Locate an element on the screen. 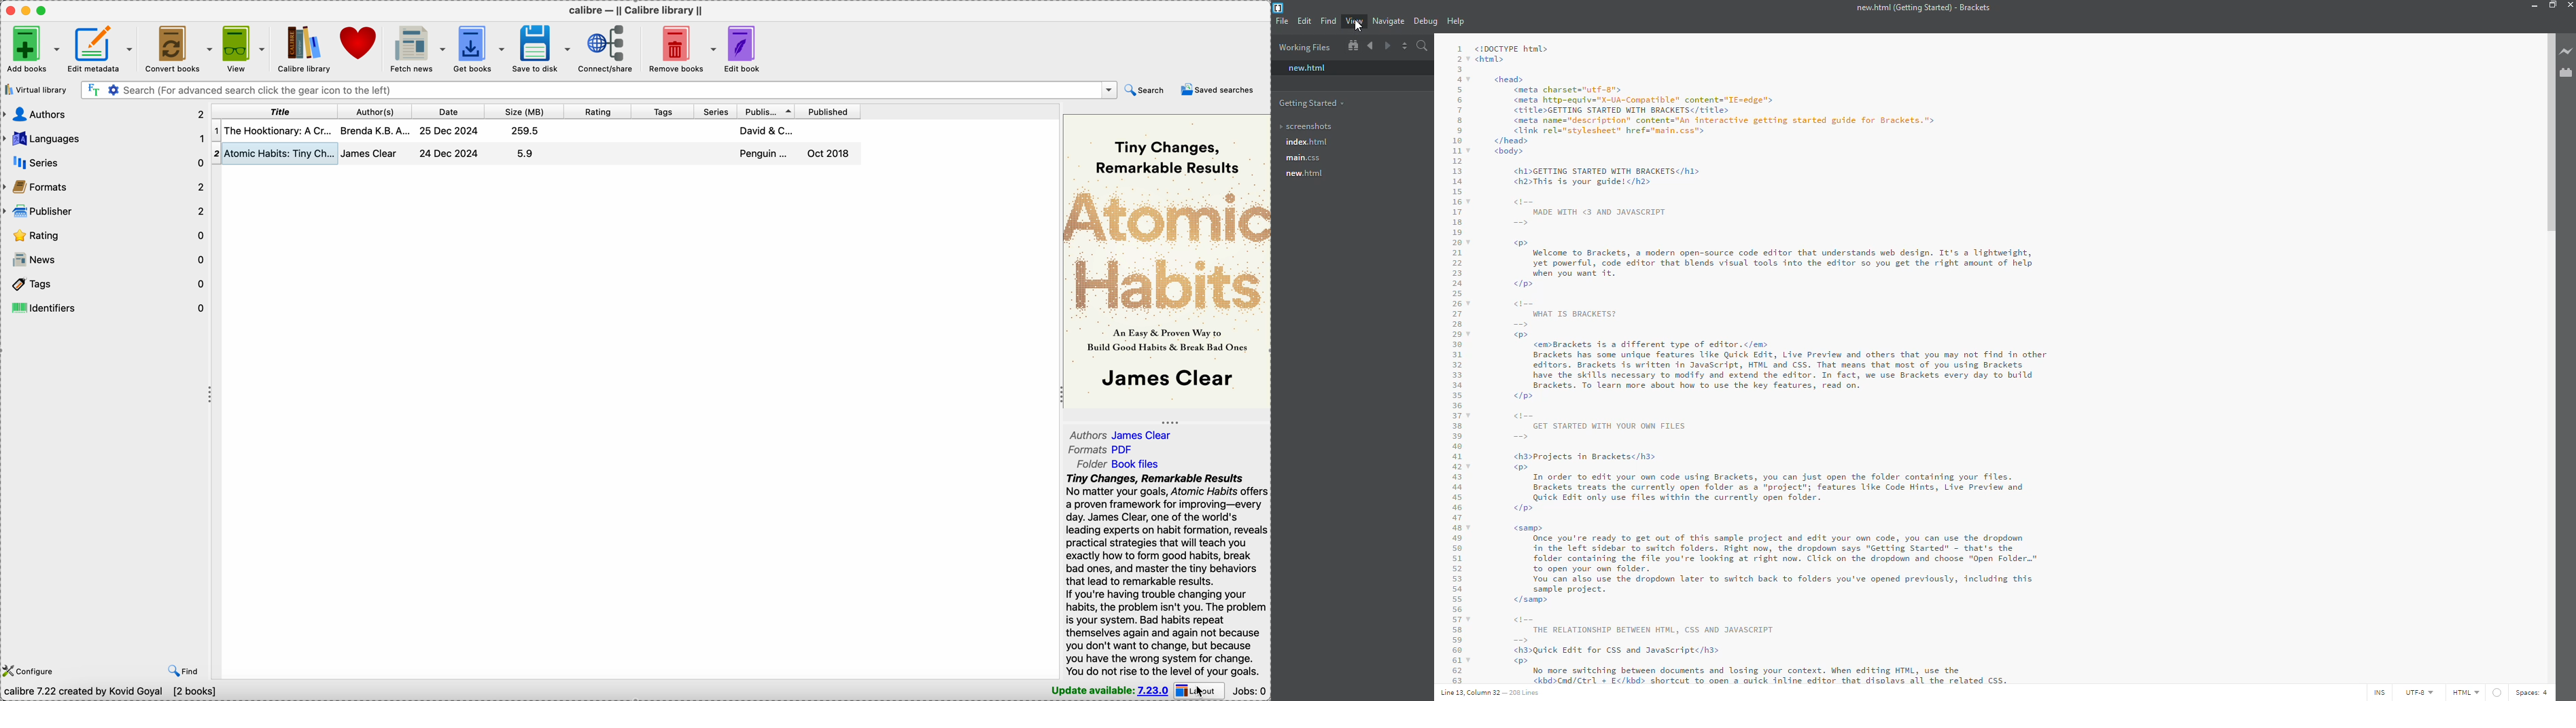 Image resolution: width=2576 pixels, height=728 pixels. Jobs: 0 is located at coordinates (1252, 691).